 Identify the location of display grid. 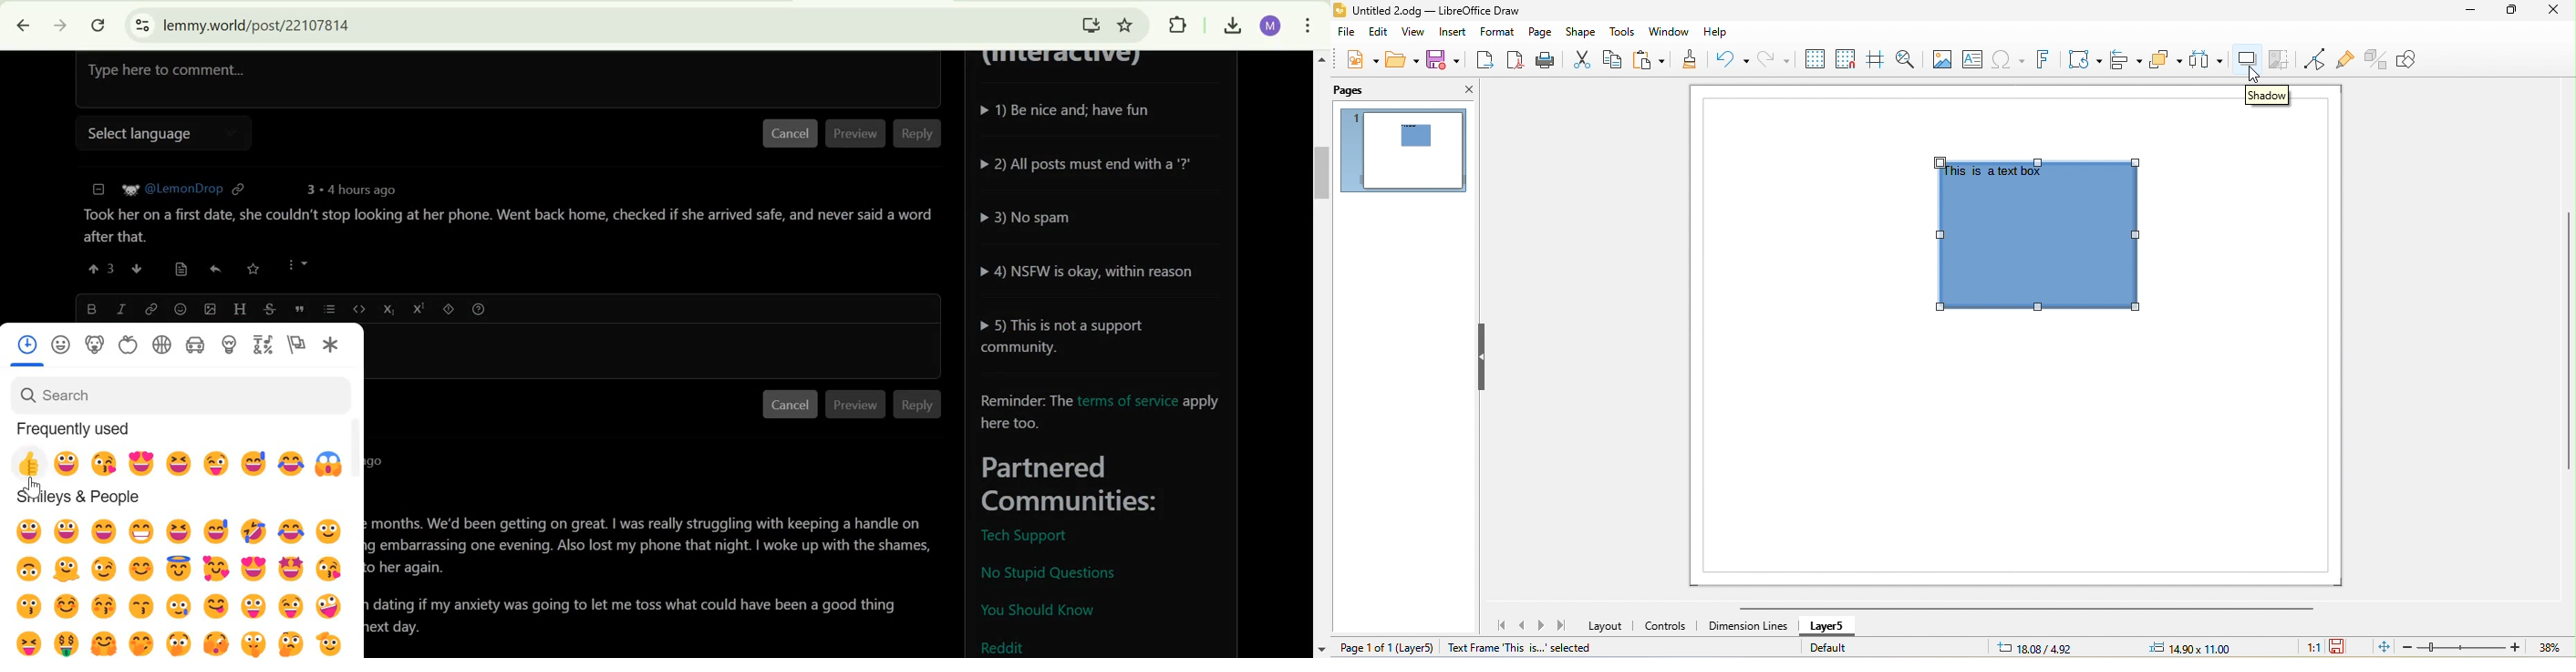
(1816, 58).